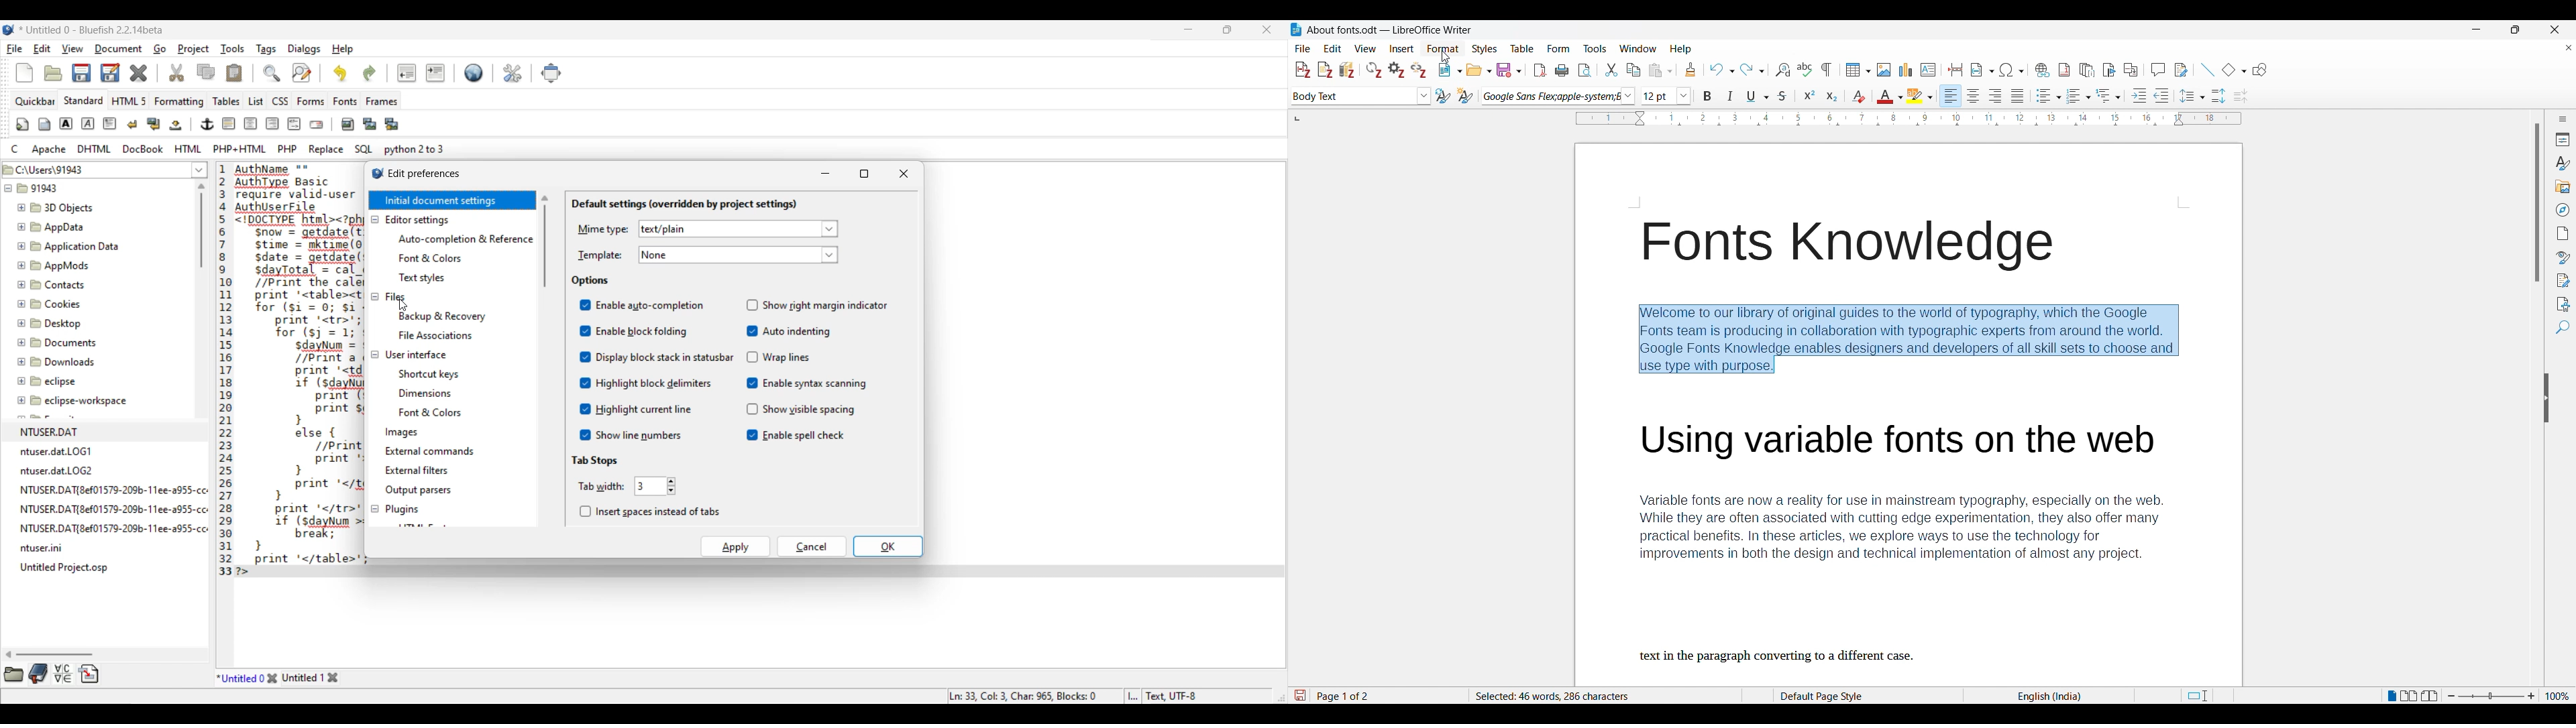  Describe the element at coordinates (2563, 281) in the screenshot. I see `Manage changes` at that location.